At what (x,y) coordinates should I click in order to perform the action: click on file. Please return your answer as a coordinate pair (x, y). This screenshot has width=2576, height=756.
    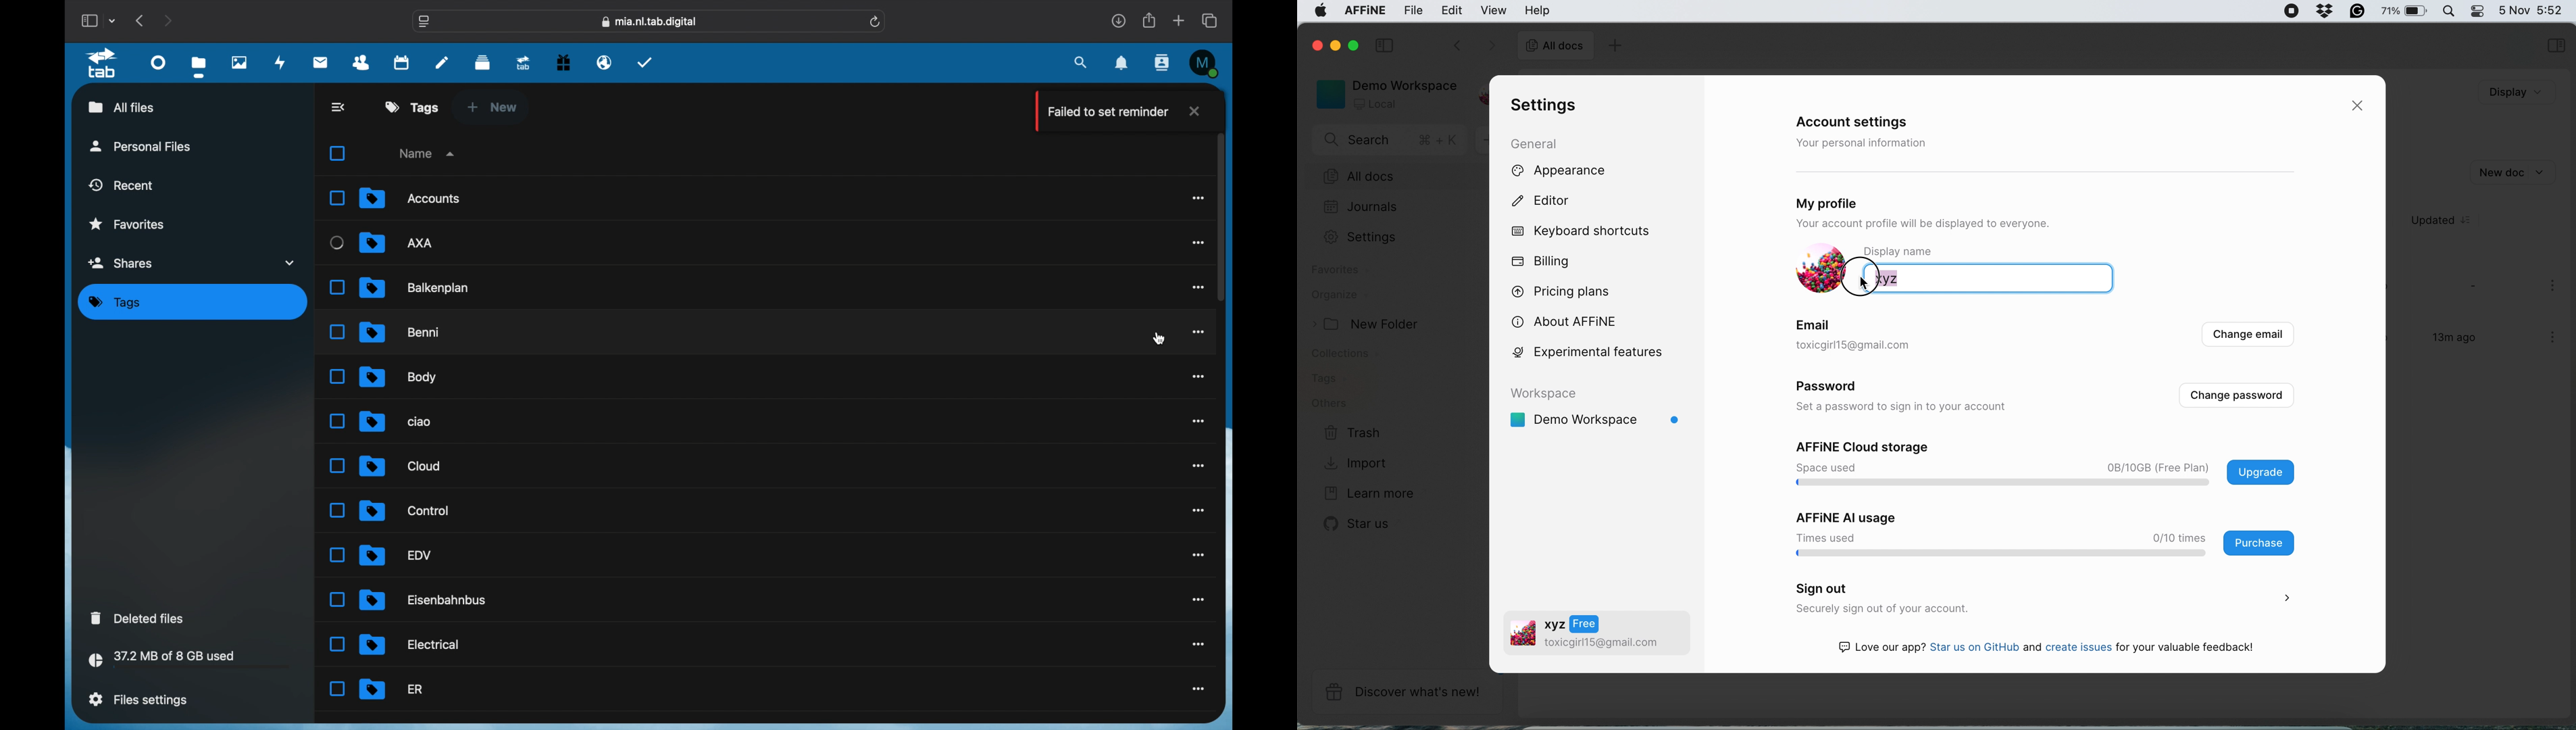
    Looking at the image, I should click on (417, 287).